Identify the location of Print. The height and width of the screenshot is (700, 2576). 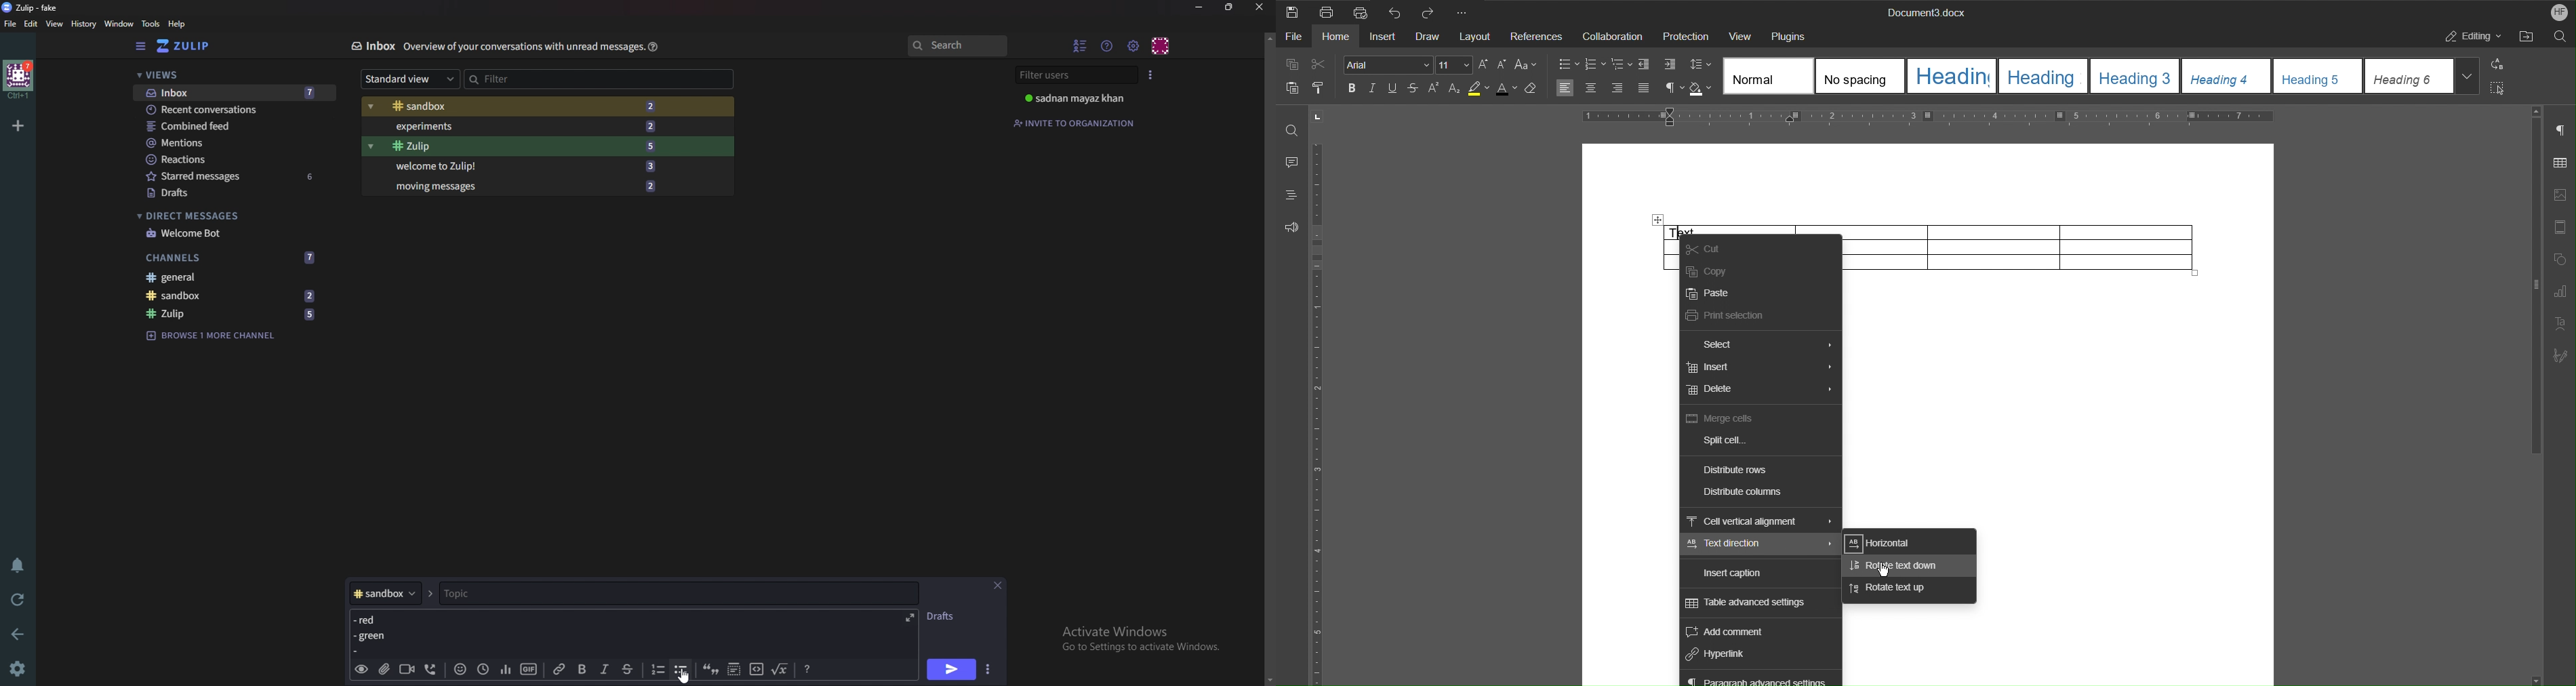
(1725, 317).